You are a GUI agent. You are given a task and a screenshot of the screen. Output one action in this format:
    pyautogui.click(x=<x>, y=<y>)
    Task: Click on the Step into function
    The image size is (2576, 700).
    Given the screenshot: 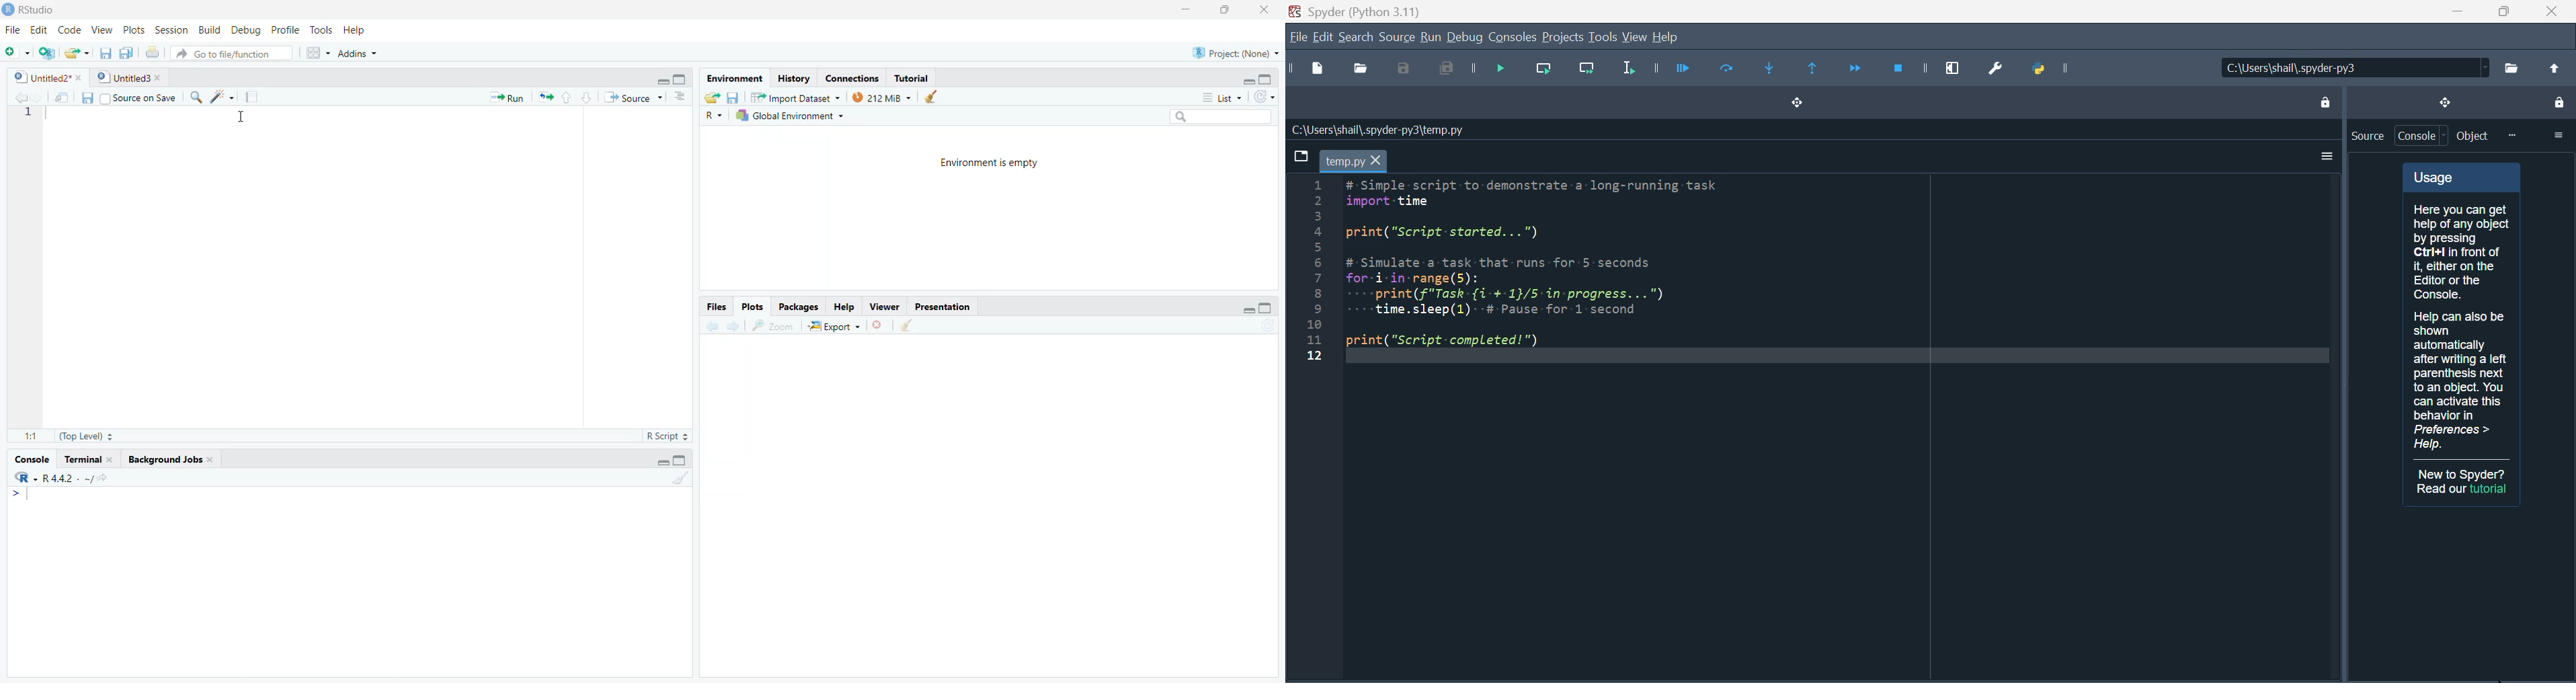 What is the action you would take?
    pyautogui.click(x=1776, y=71)
    